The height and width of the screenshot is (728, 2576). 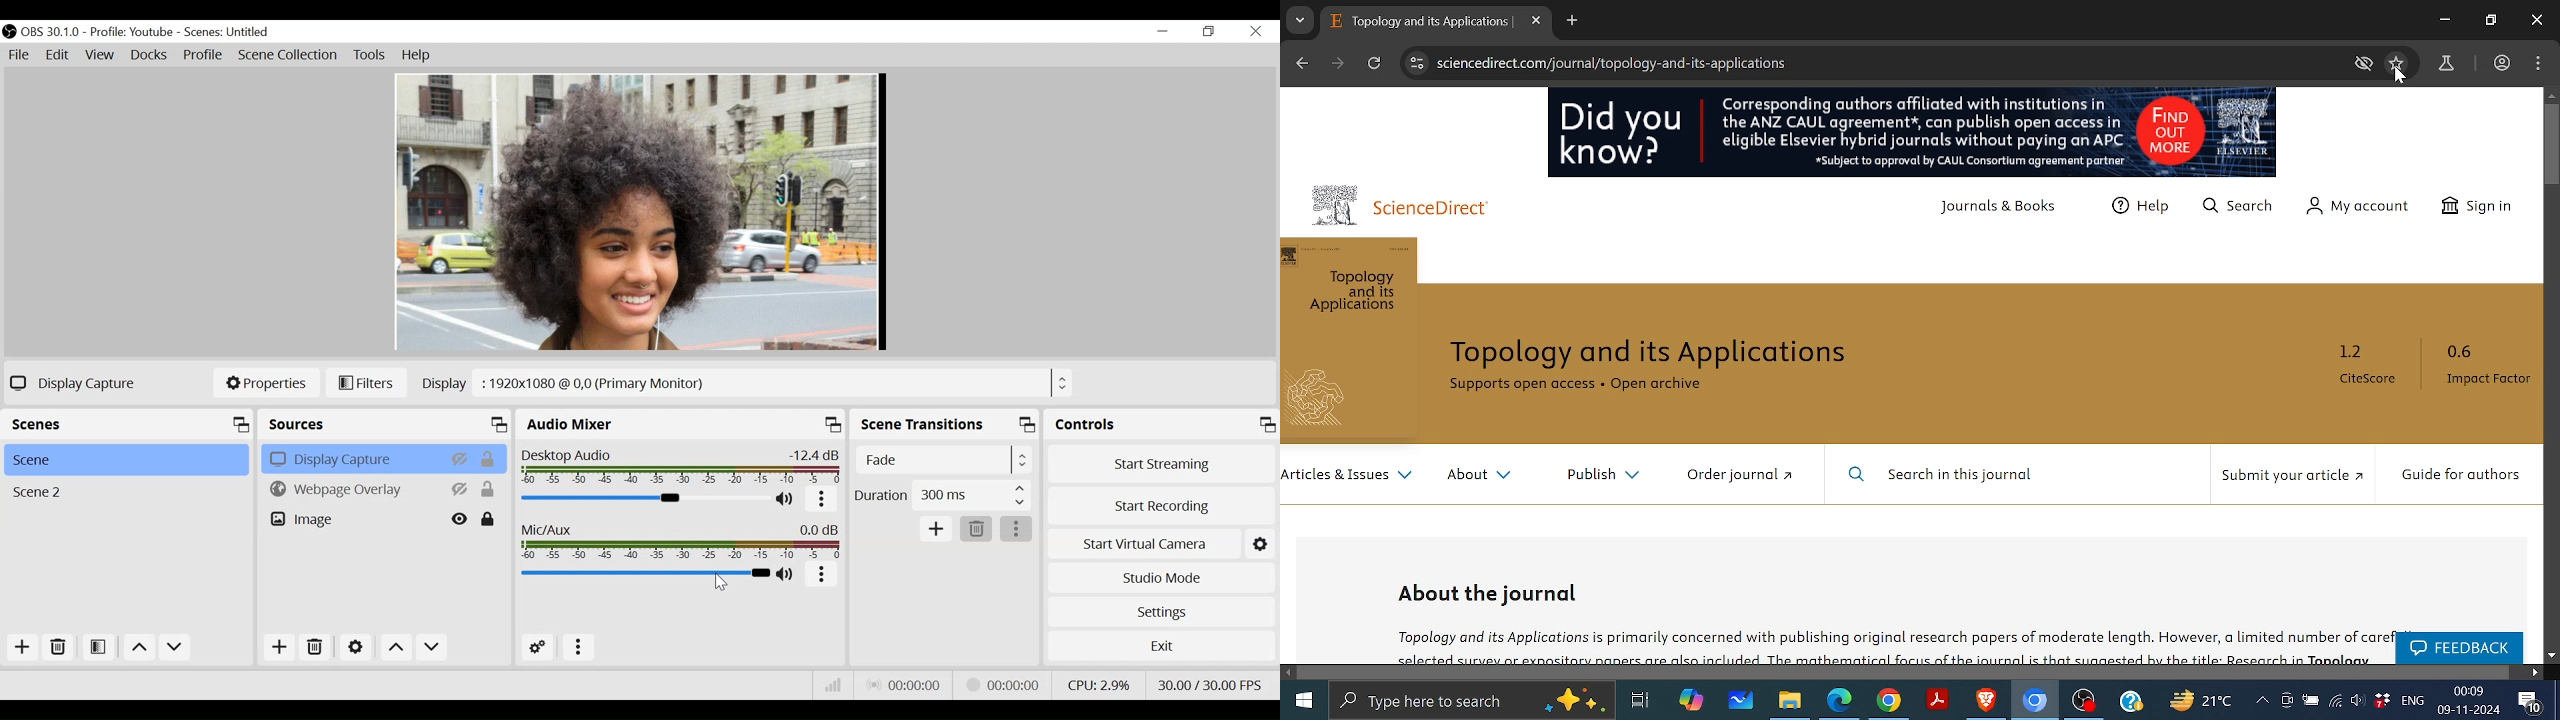 I want to click on Internet Access, so click(x=2335, y=700).